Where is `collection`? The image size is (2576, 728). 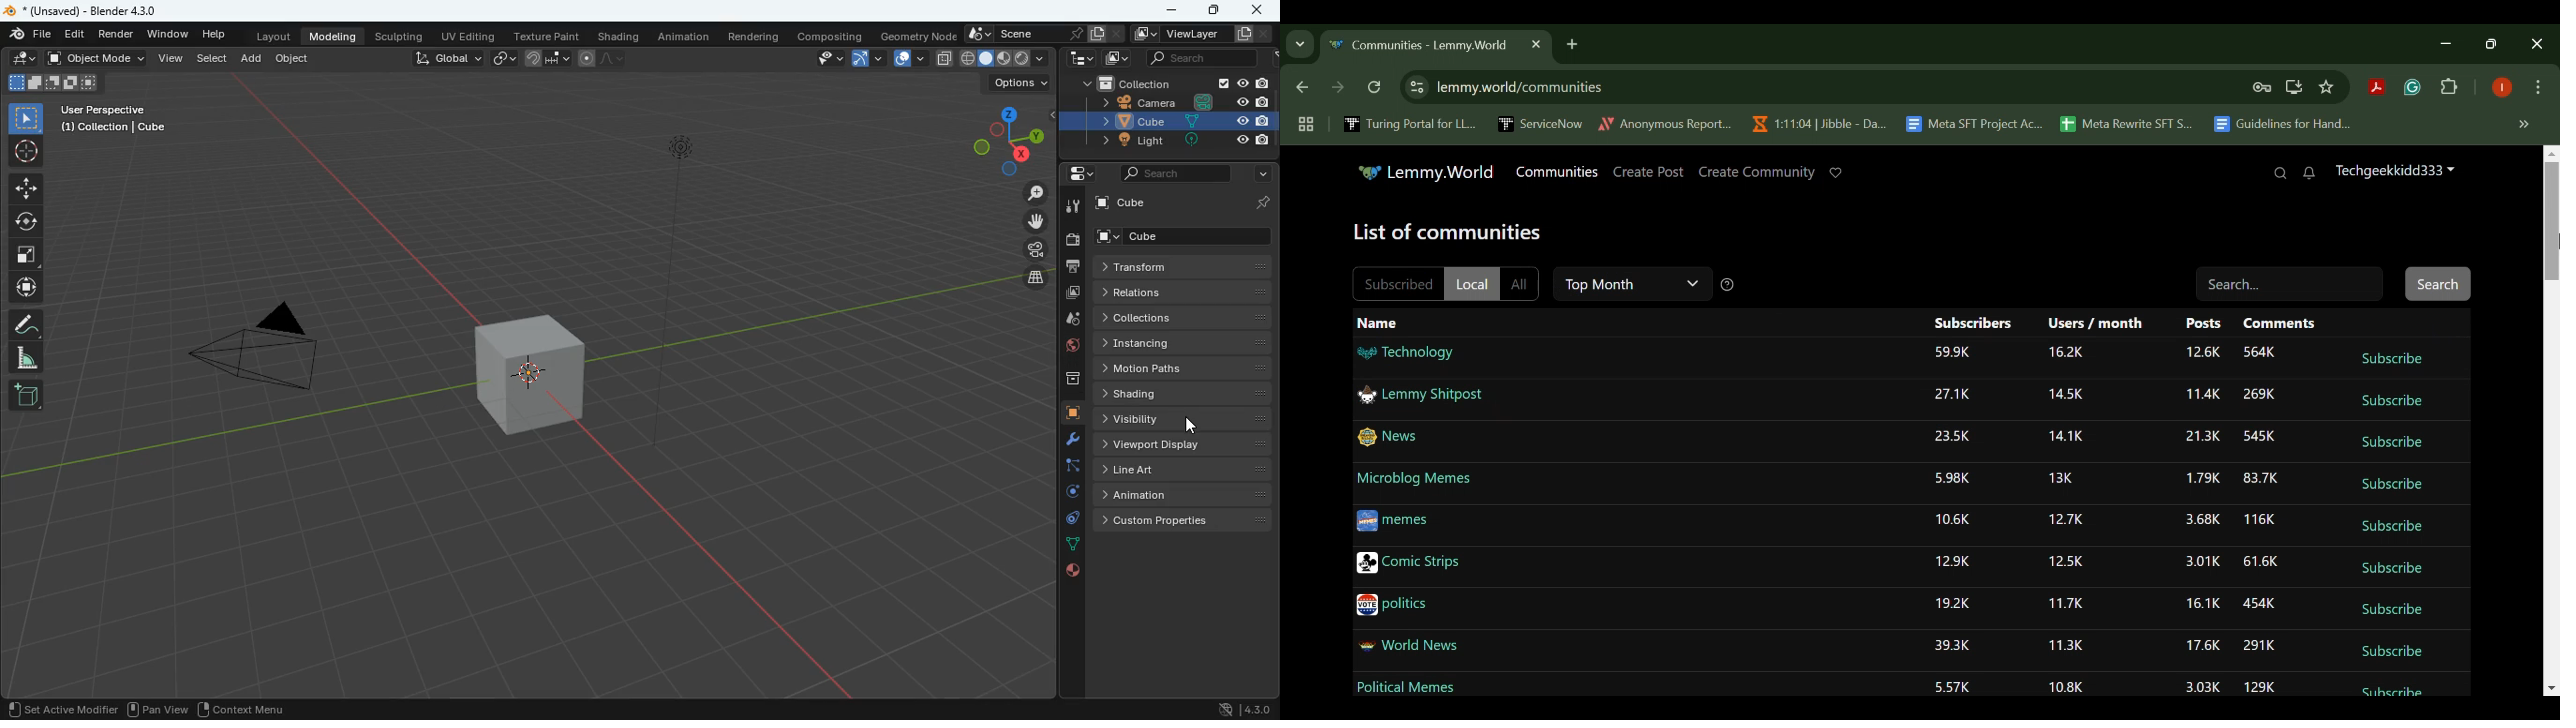 collection is located at coordinates (1168, 82).